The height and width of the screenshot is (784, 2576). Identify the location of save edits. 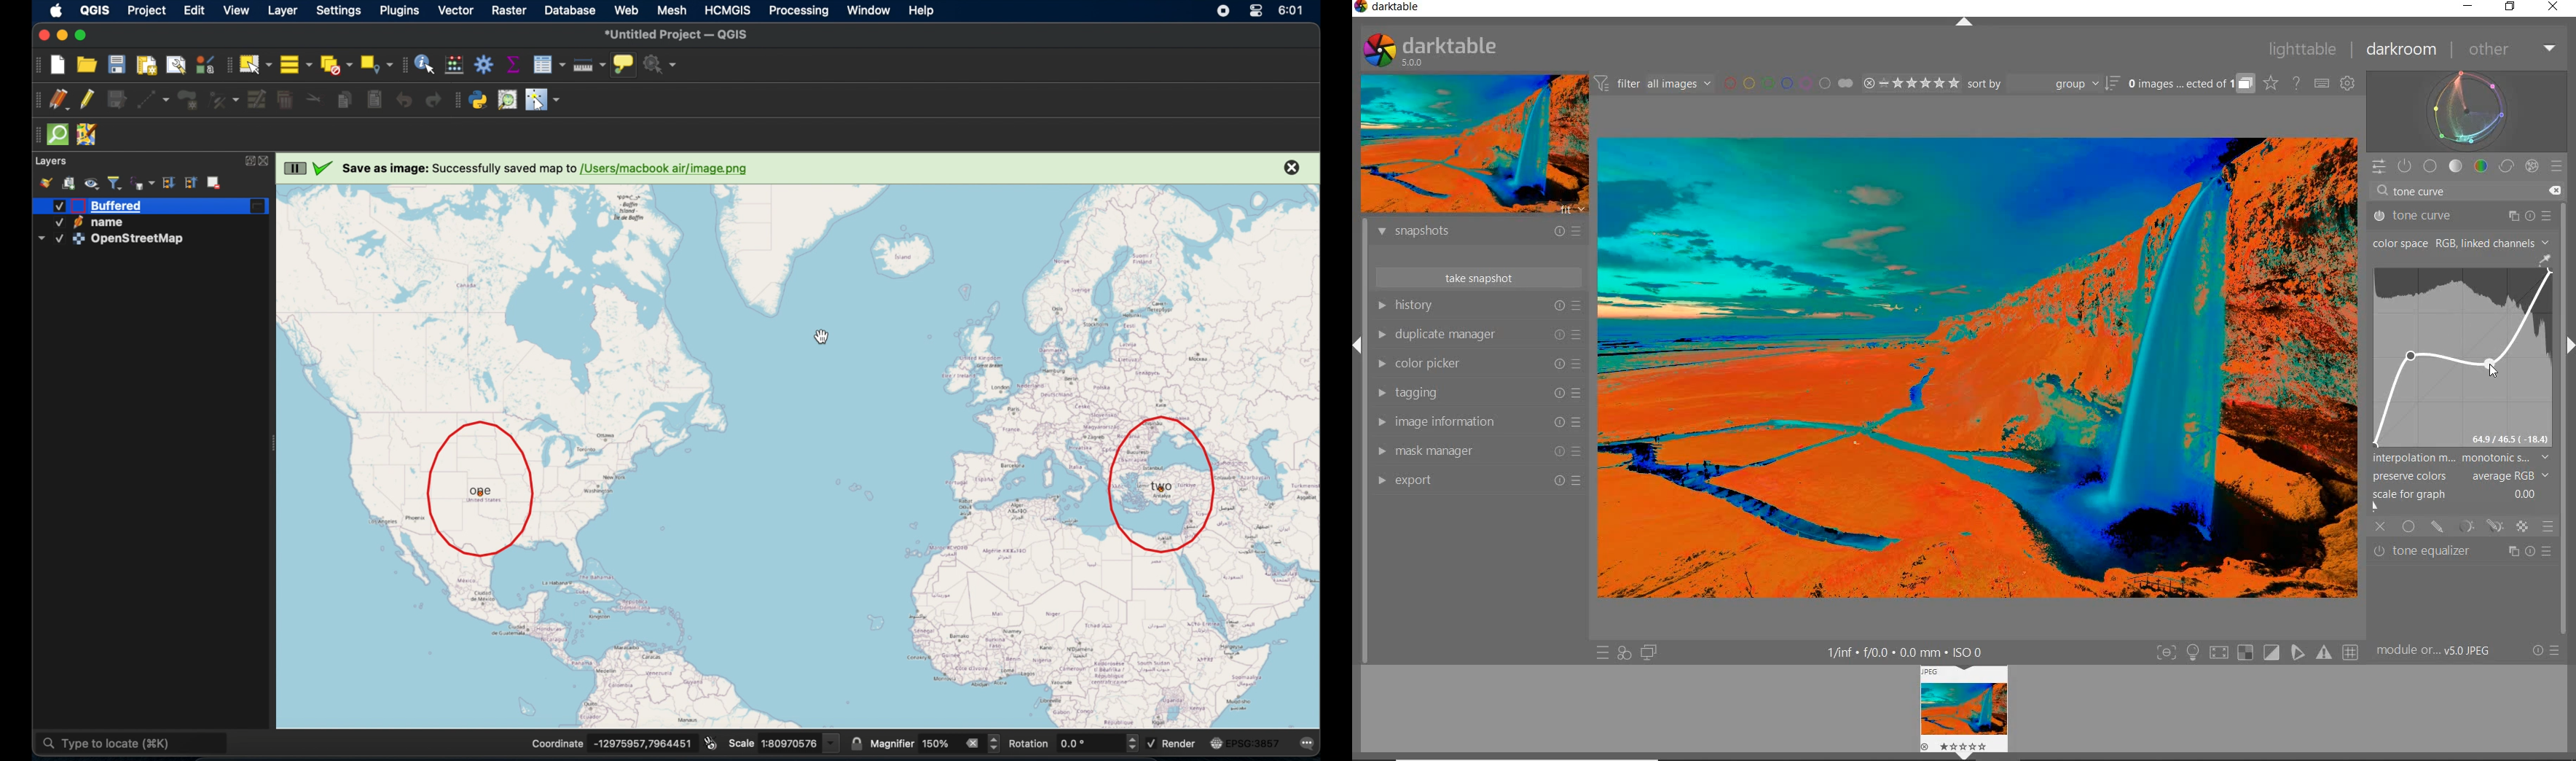
(115, 99).